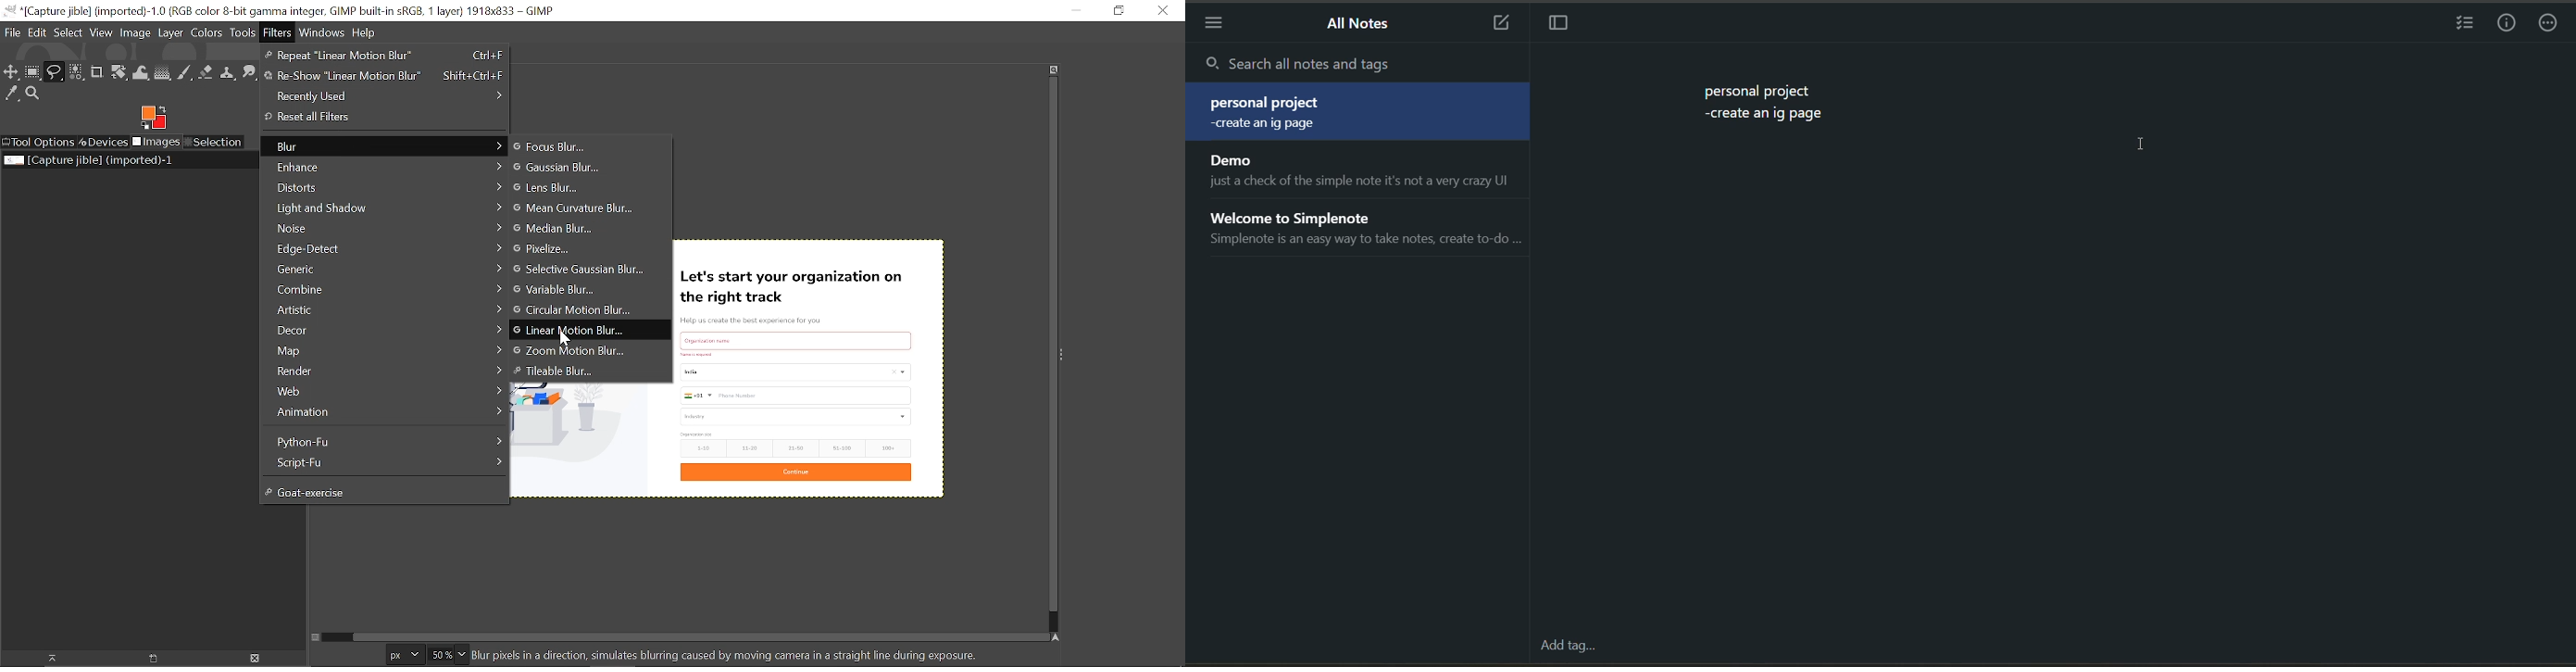  Describe the element at coordinates (1213, 25) in the screenshot. I see `menu` at that location.